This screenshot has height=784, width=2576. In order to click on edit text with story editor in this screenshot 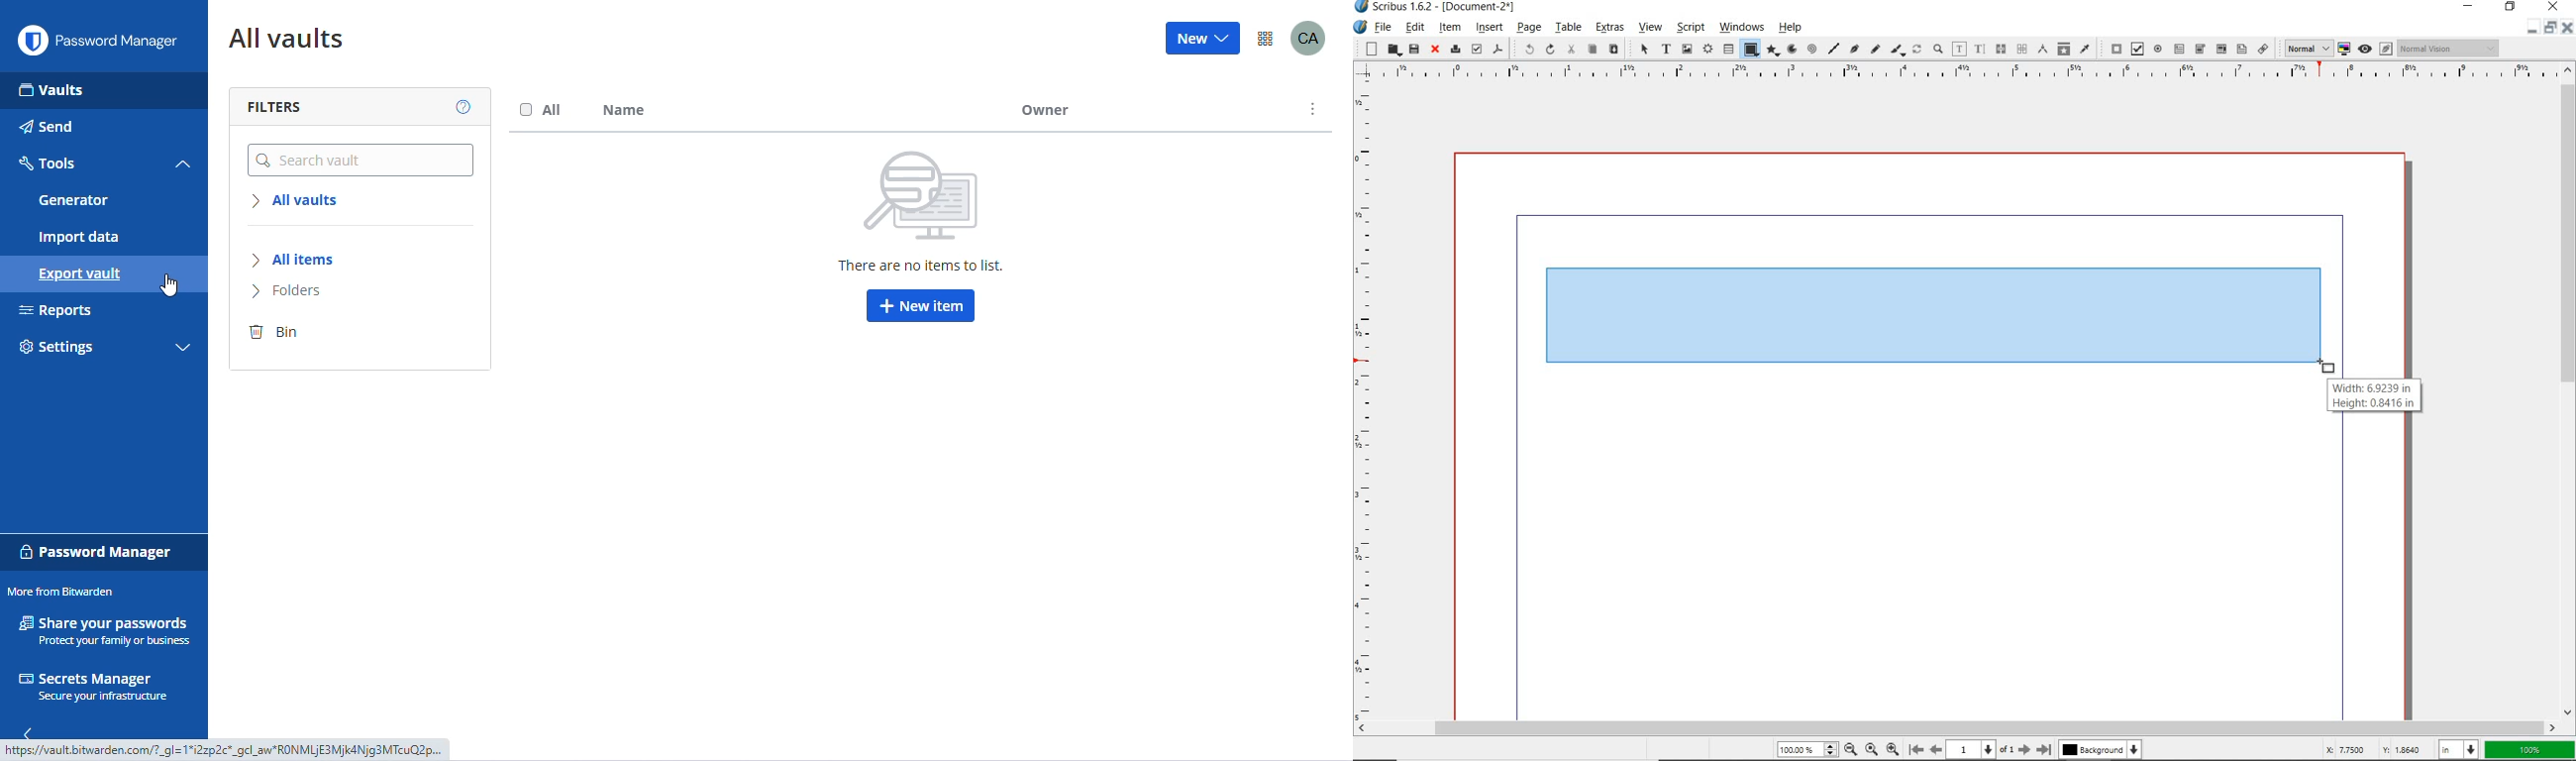, I will do `click(1980, 50)`.